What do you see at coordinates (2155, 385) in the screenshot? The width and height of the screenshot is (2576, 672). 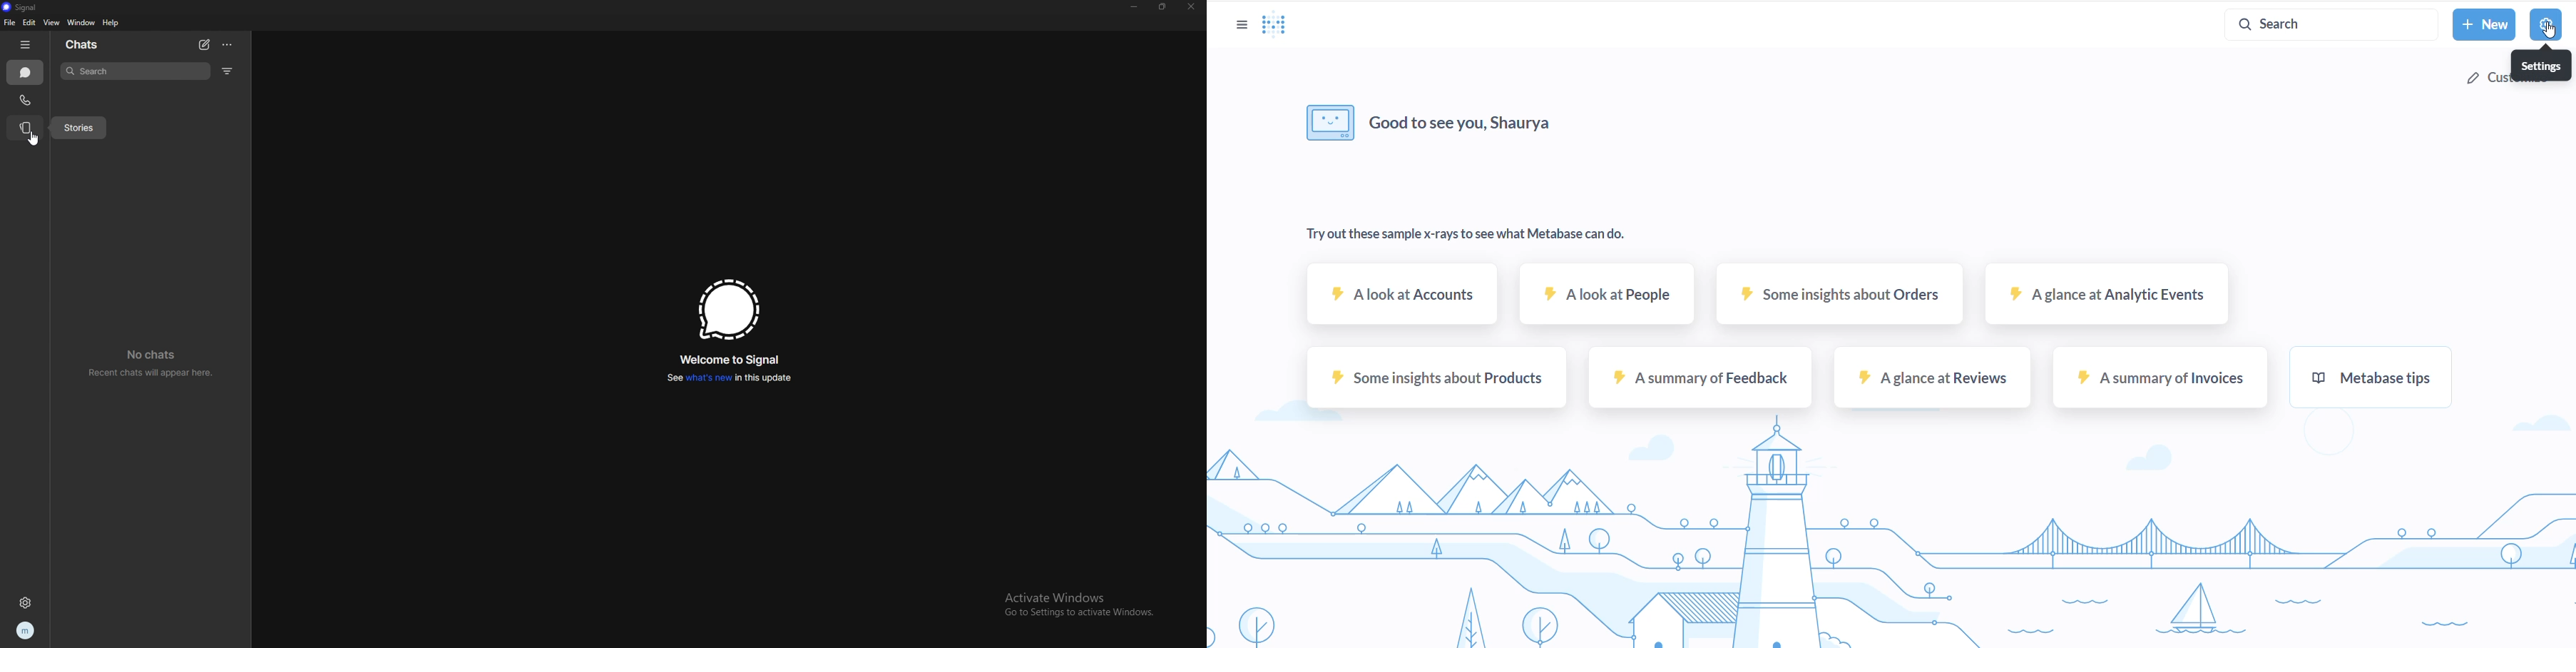 I see `A summary of Invoices sample` at bounding box center [2155, 385].